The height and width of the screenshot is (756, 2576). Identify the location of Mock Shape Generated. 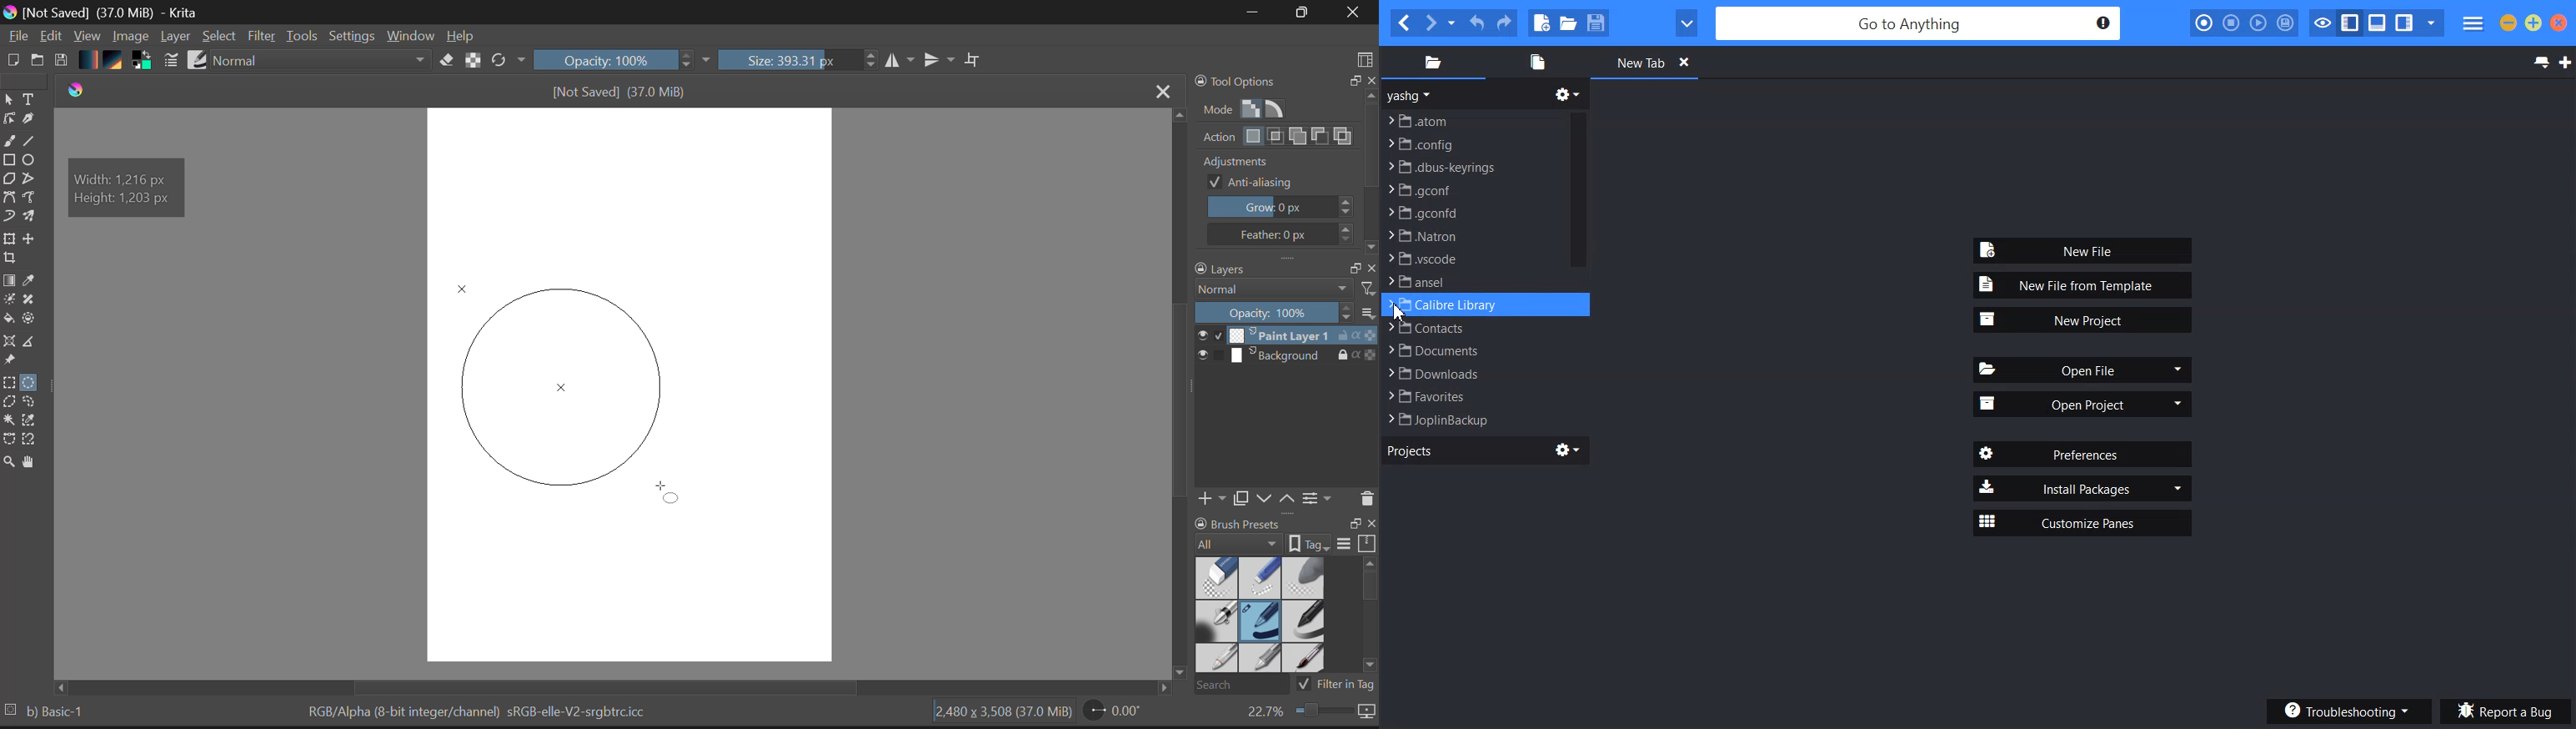
(555, 381).